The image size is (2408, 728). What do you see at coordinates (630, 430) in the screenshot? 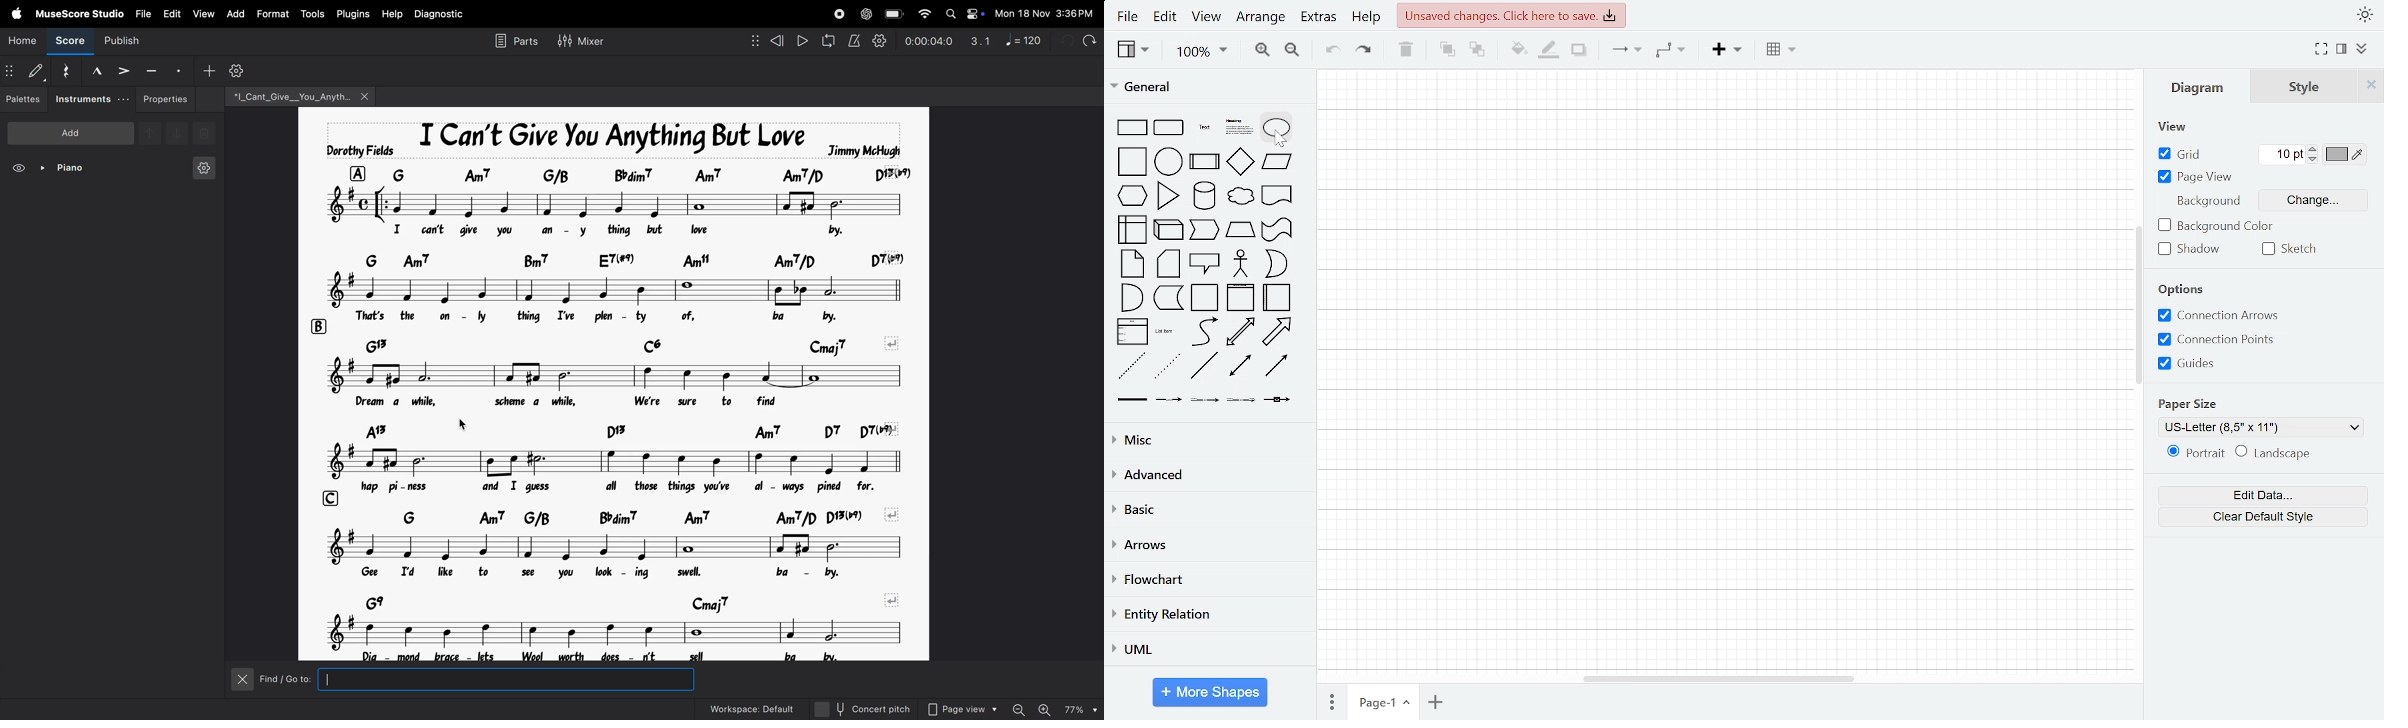
I see `chord symbols` at bounding box center [630, 430].